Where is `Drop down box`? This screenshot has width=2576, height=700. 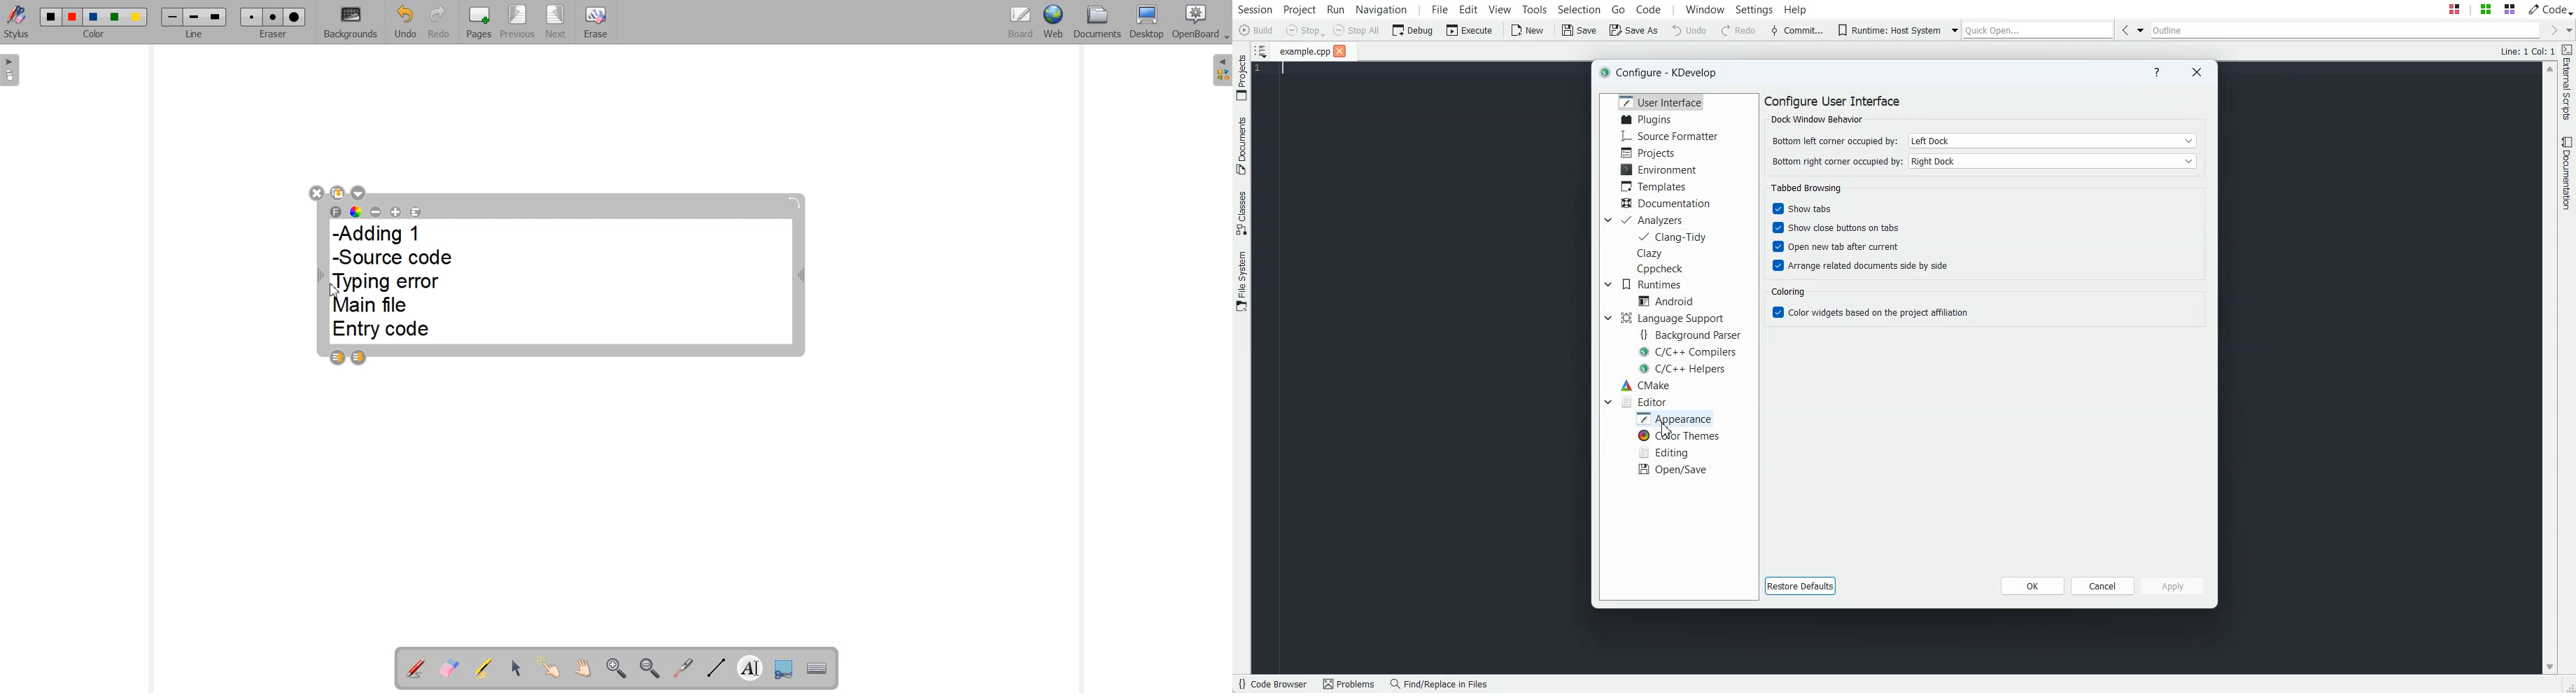
Drop down box is located at coordinates (1952, 29).